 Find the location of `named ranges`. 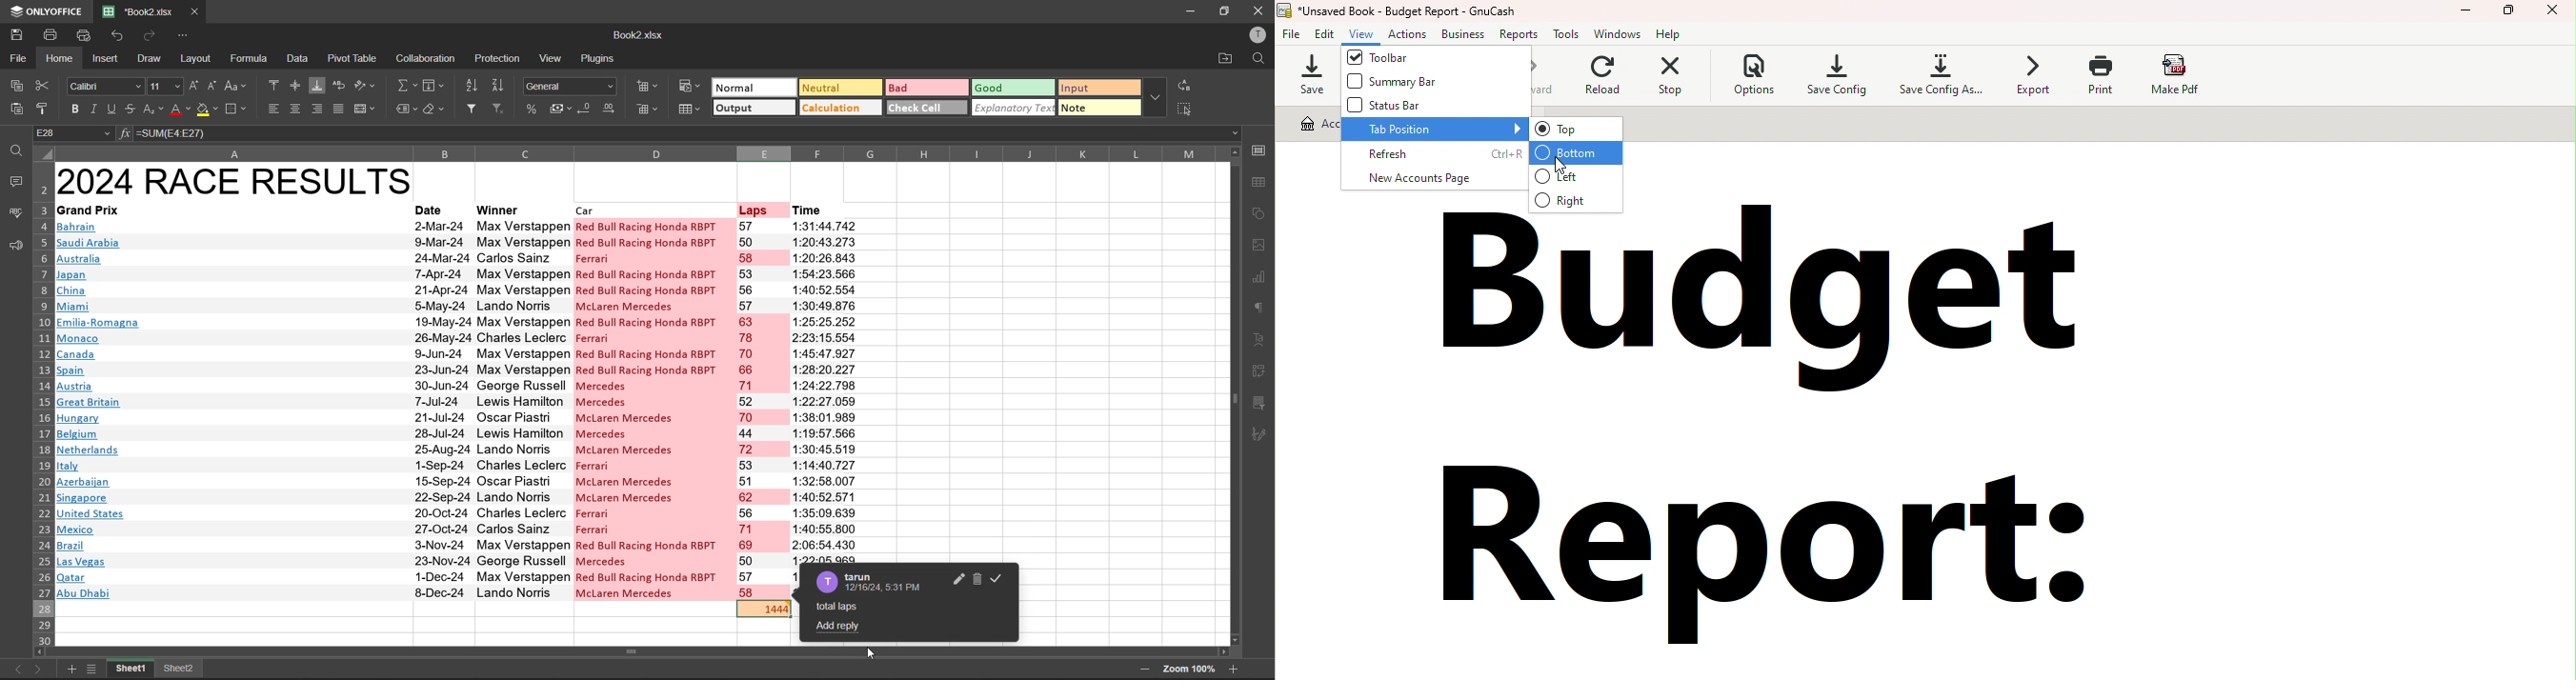

named ranges is located at coordinates (406, 107).